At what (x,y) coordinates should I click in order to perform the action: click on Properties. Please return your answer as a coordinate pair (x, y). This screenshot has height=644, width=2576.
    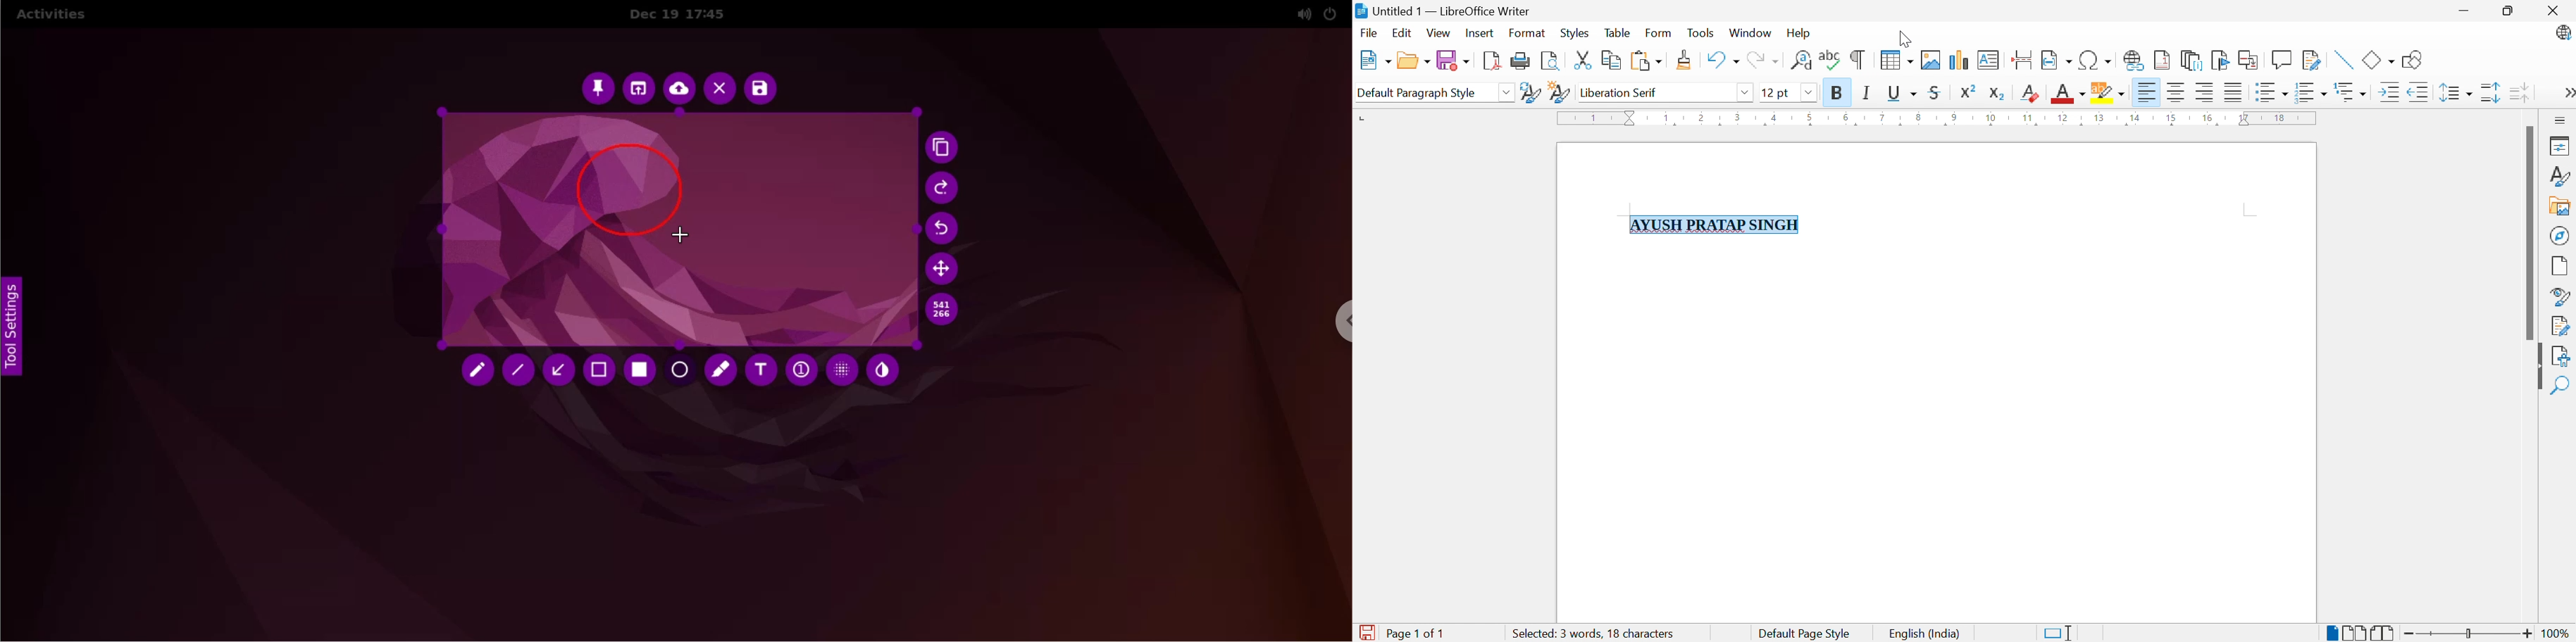
    Looking at the image, I should click on (2561, 145).